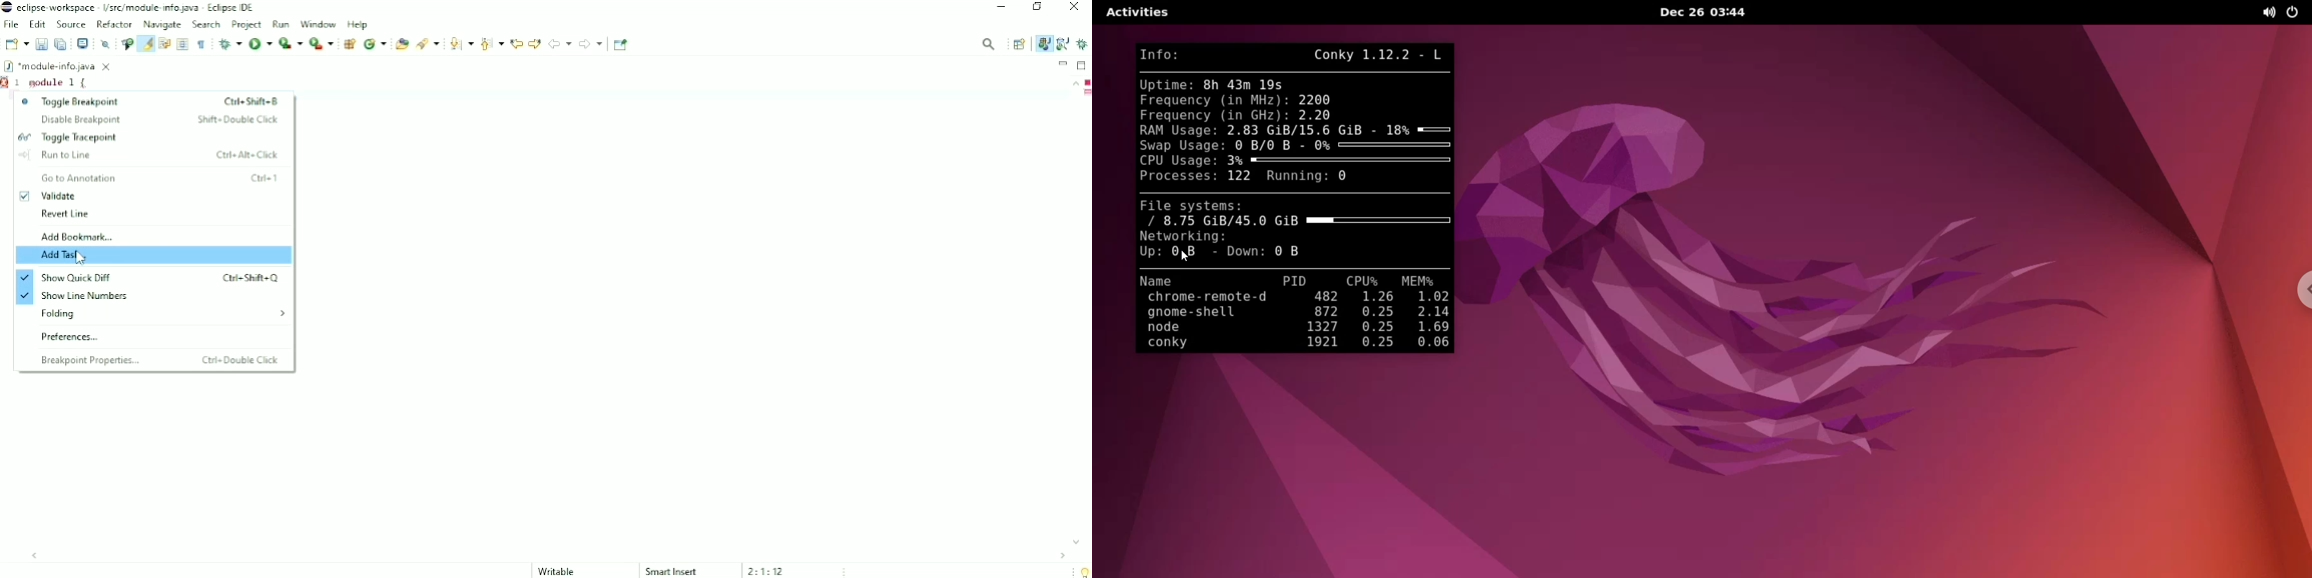 The height and width of the screenshot is (588, 2324). What do you see at coordinates (145, 277) in the screenshot?
I see `Show Quick Diff` at bounding box center [145, 277].